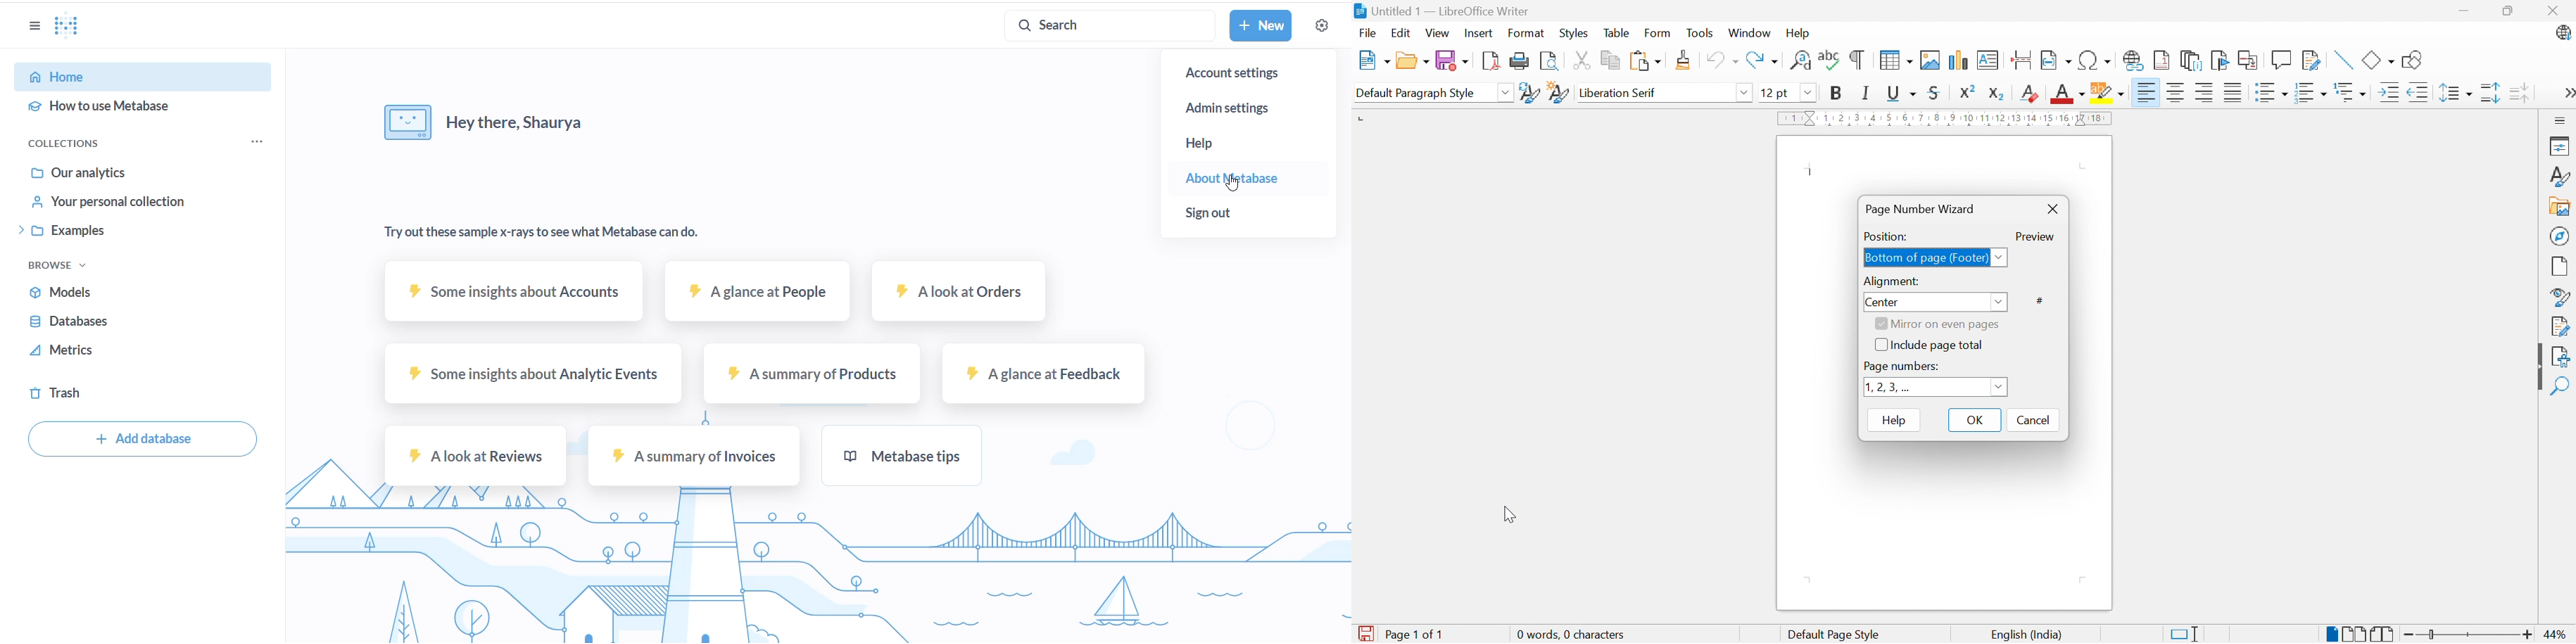 The width and height of the screenshot is (2576, 644). What do you see at coordinates (1374, 59) in the screenshot?
I see `New` at bounding box center [1374, 59].